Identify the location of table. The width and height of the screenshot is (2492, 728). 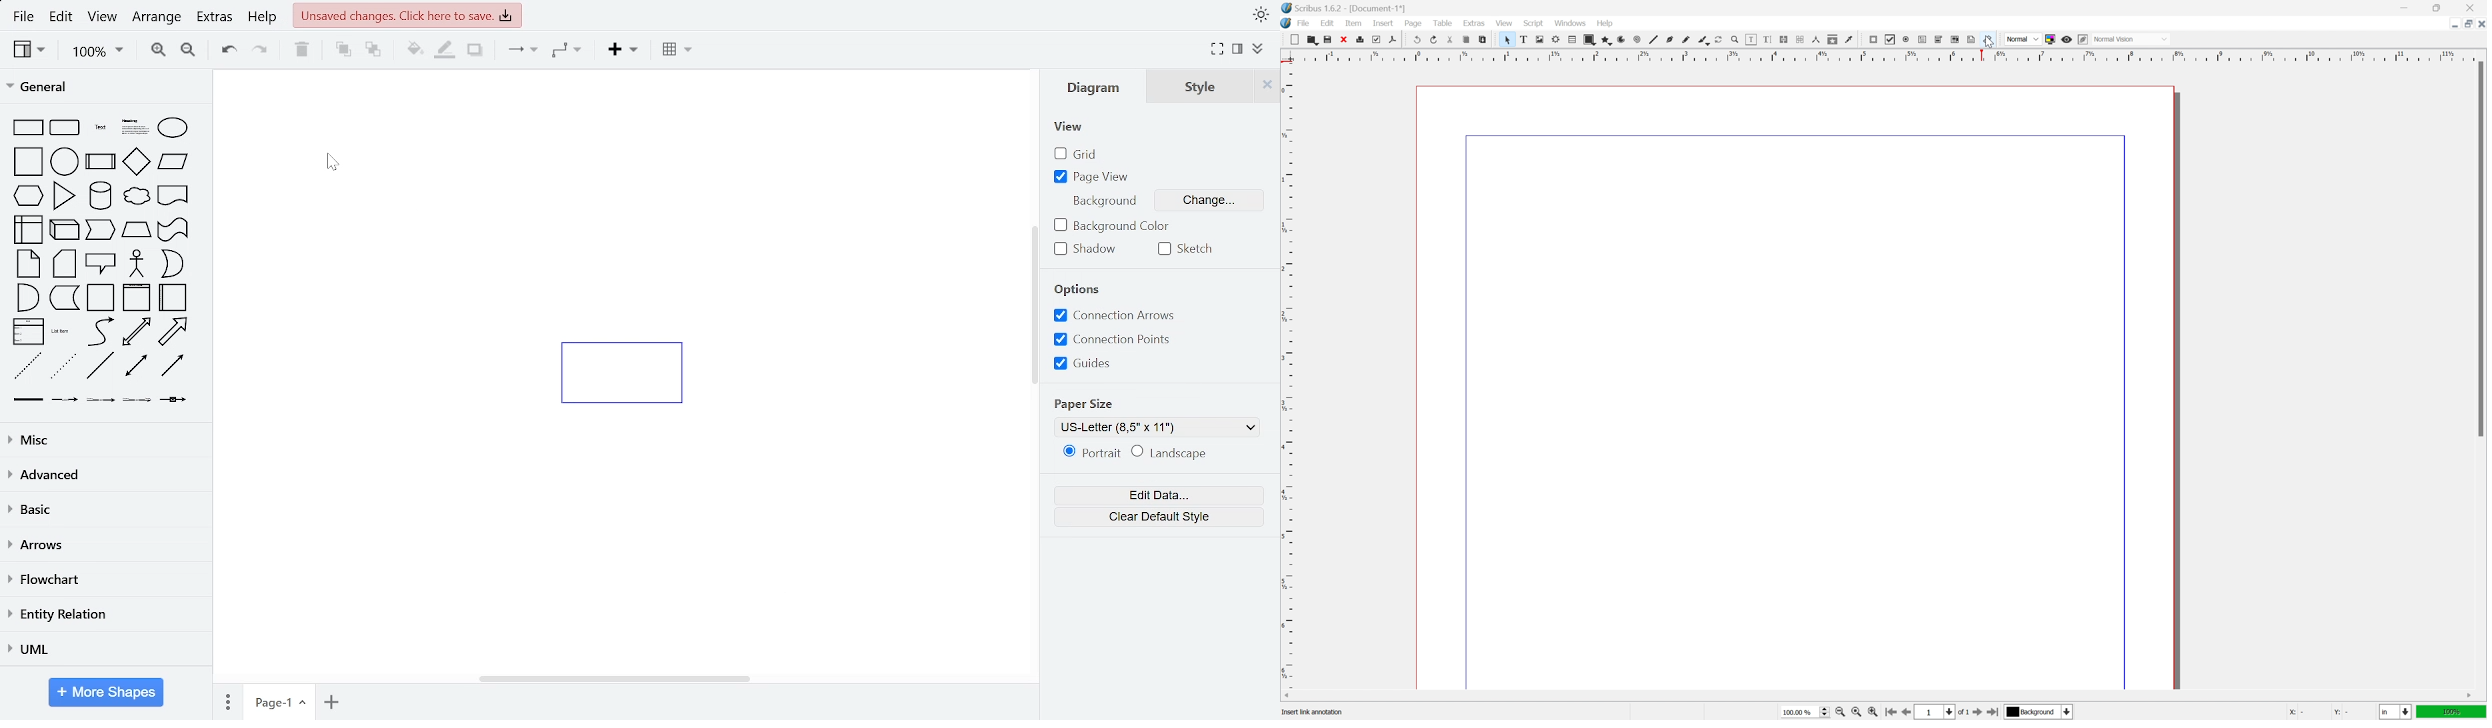
(1442, 22).